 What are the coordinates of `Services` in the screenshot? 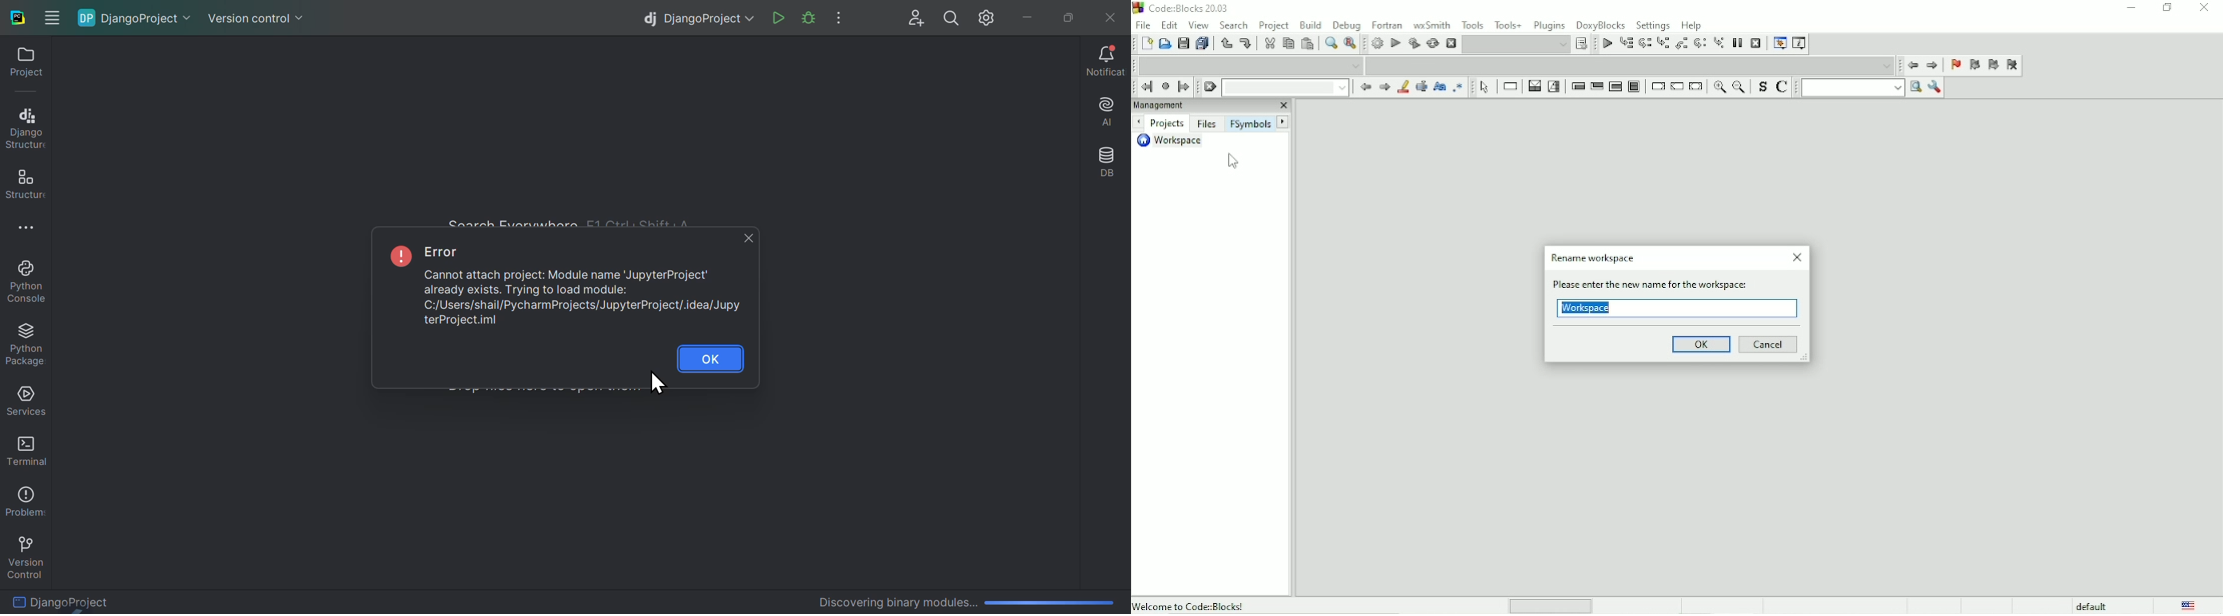 It's located at (24, 401).